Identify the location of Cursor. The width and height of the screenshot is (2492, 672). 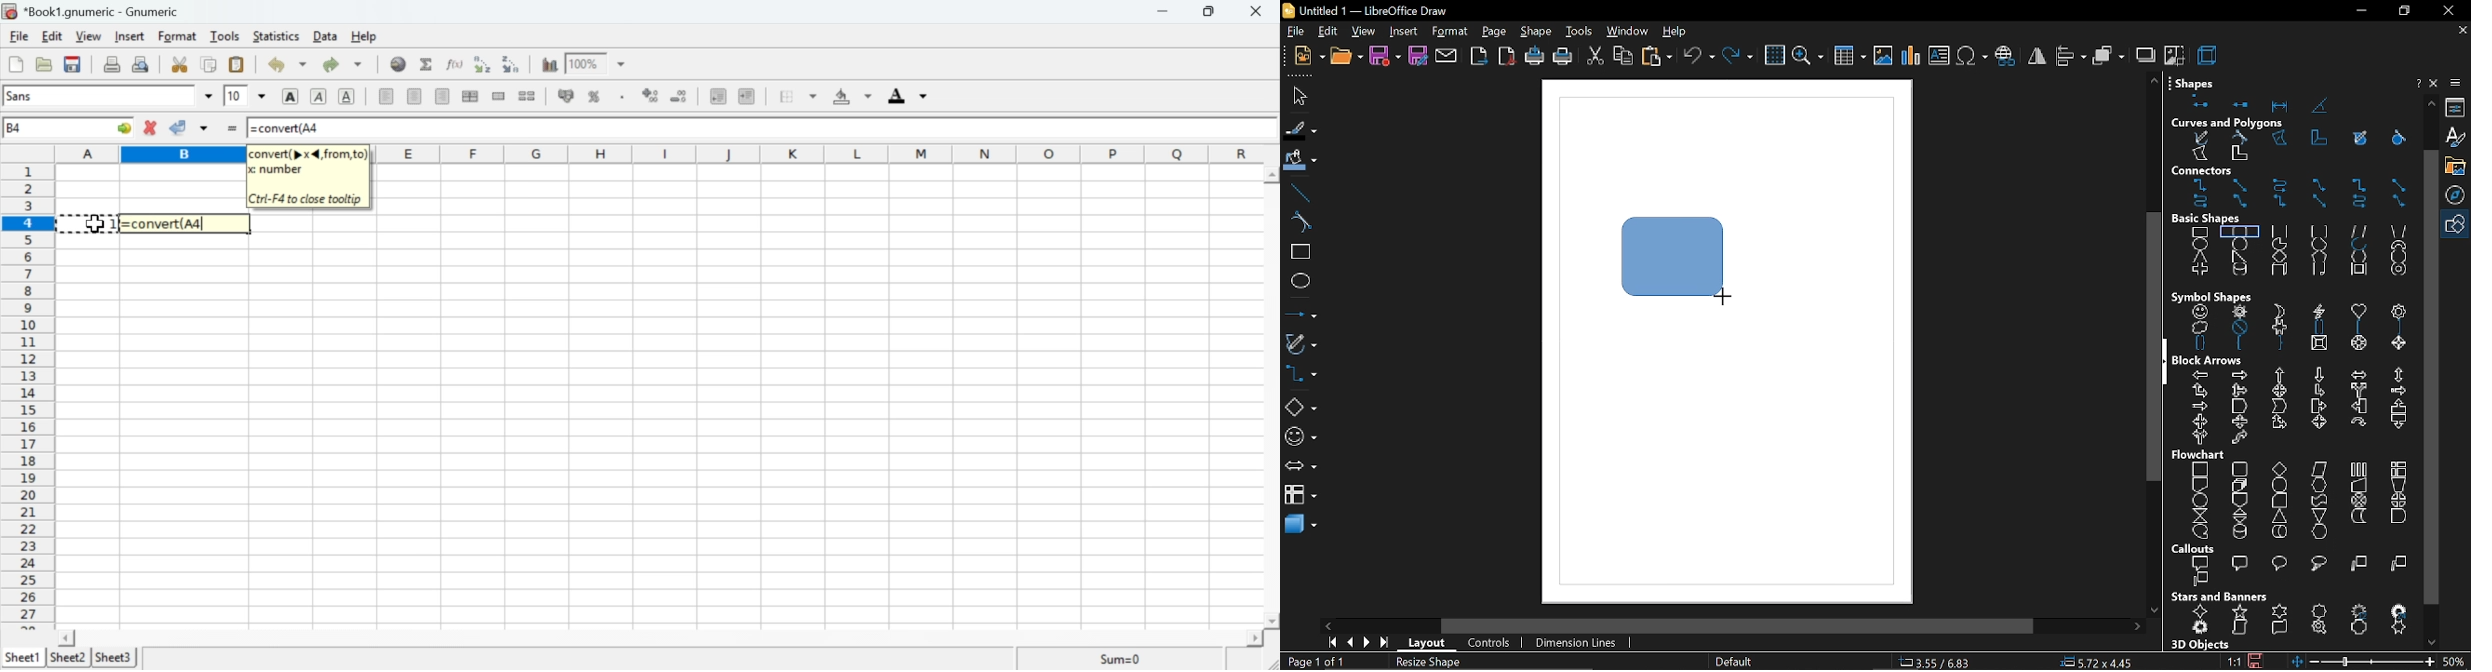
(1719, 294).